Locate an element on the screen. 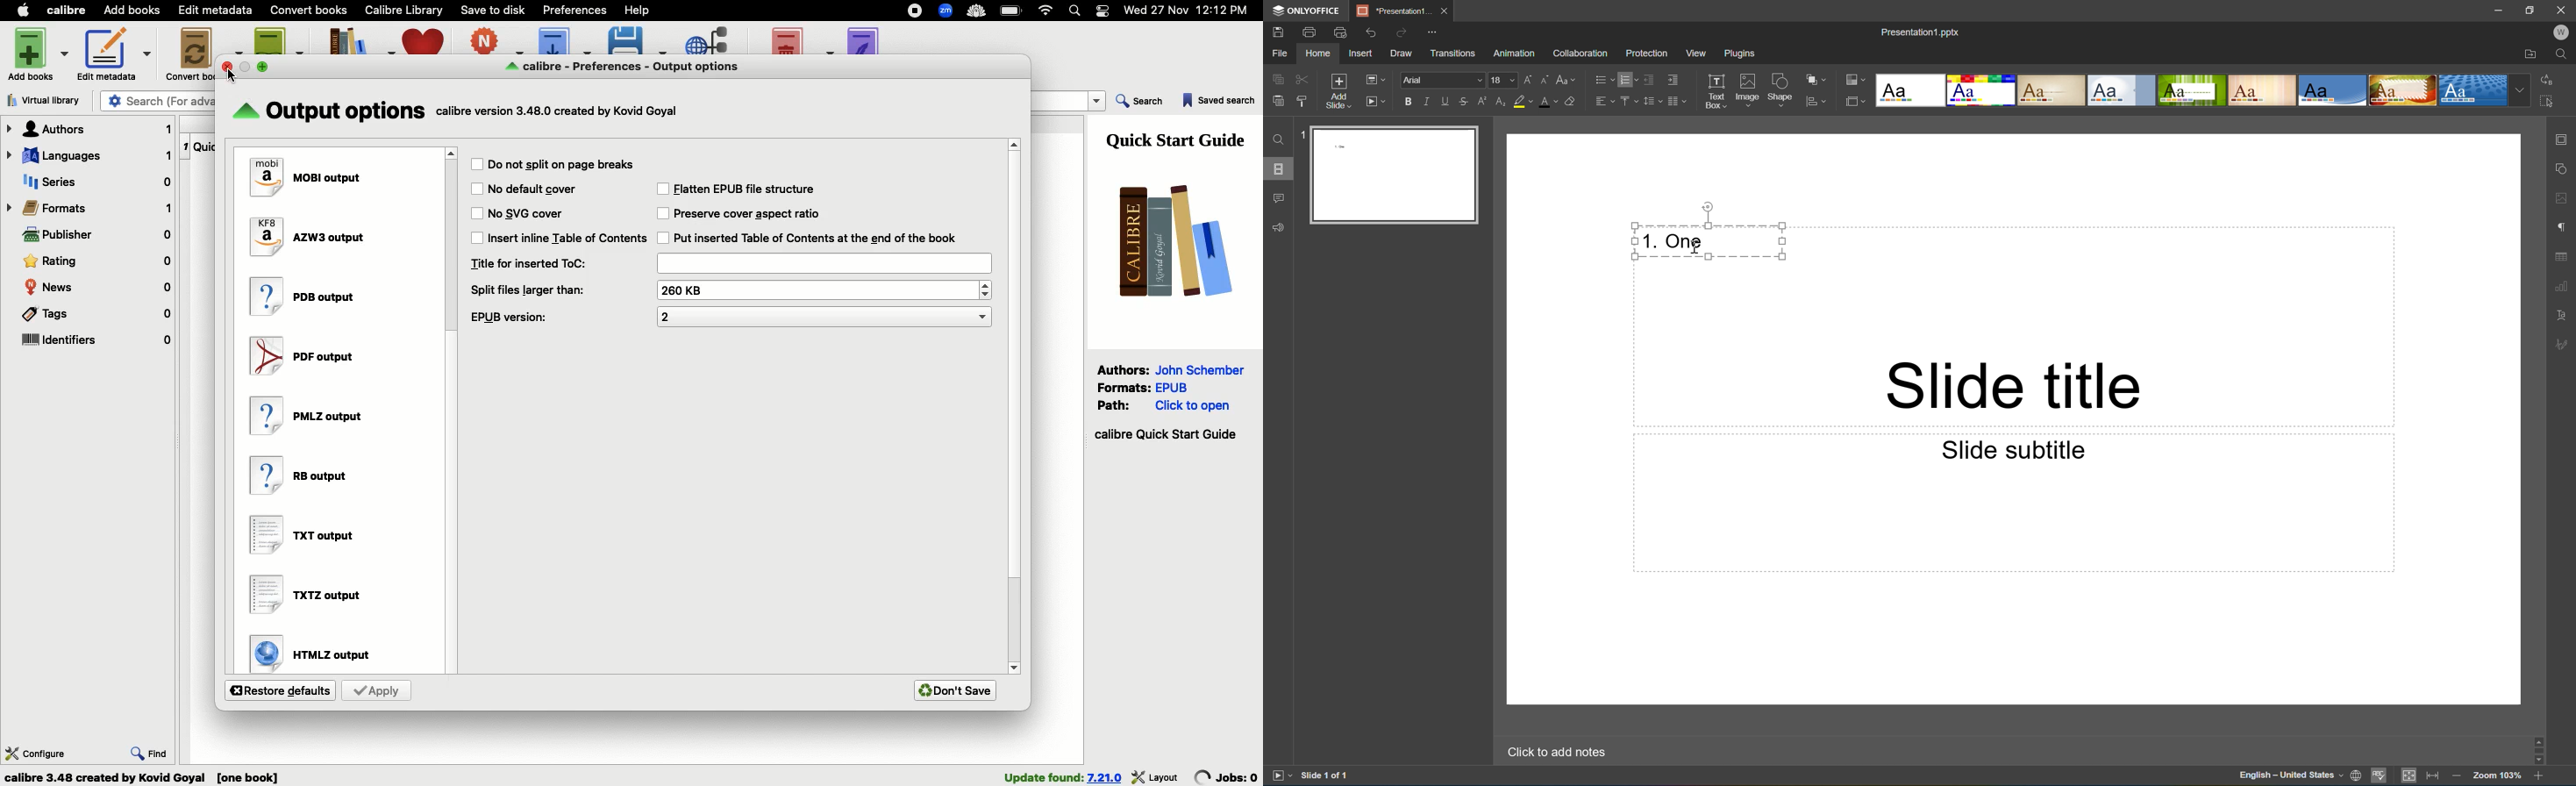  Protection is located at coordinates (1647, 53).